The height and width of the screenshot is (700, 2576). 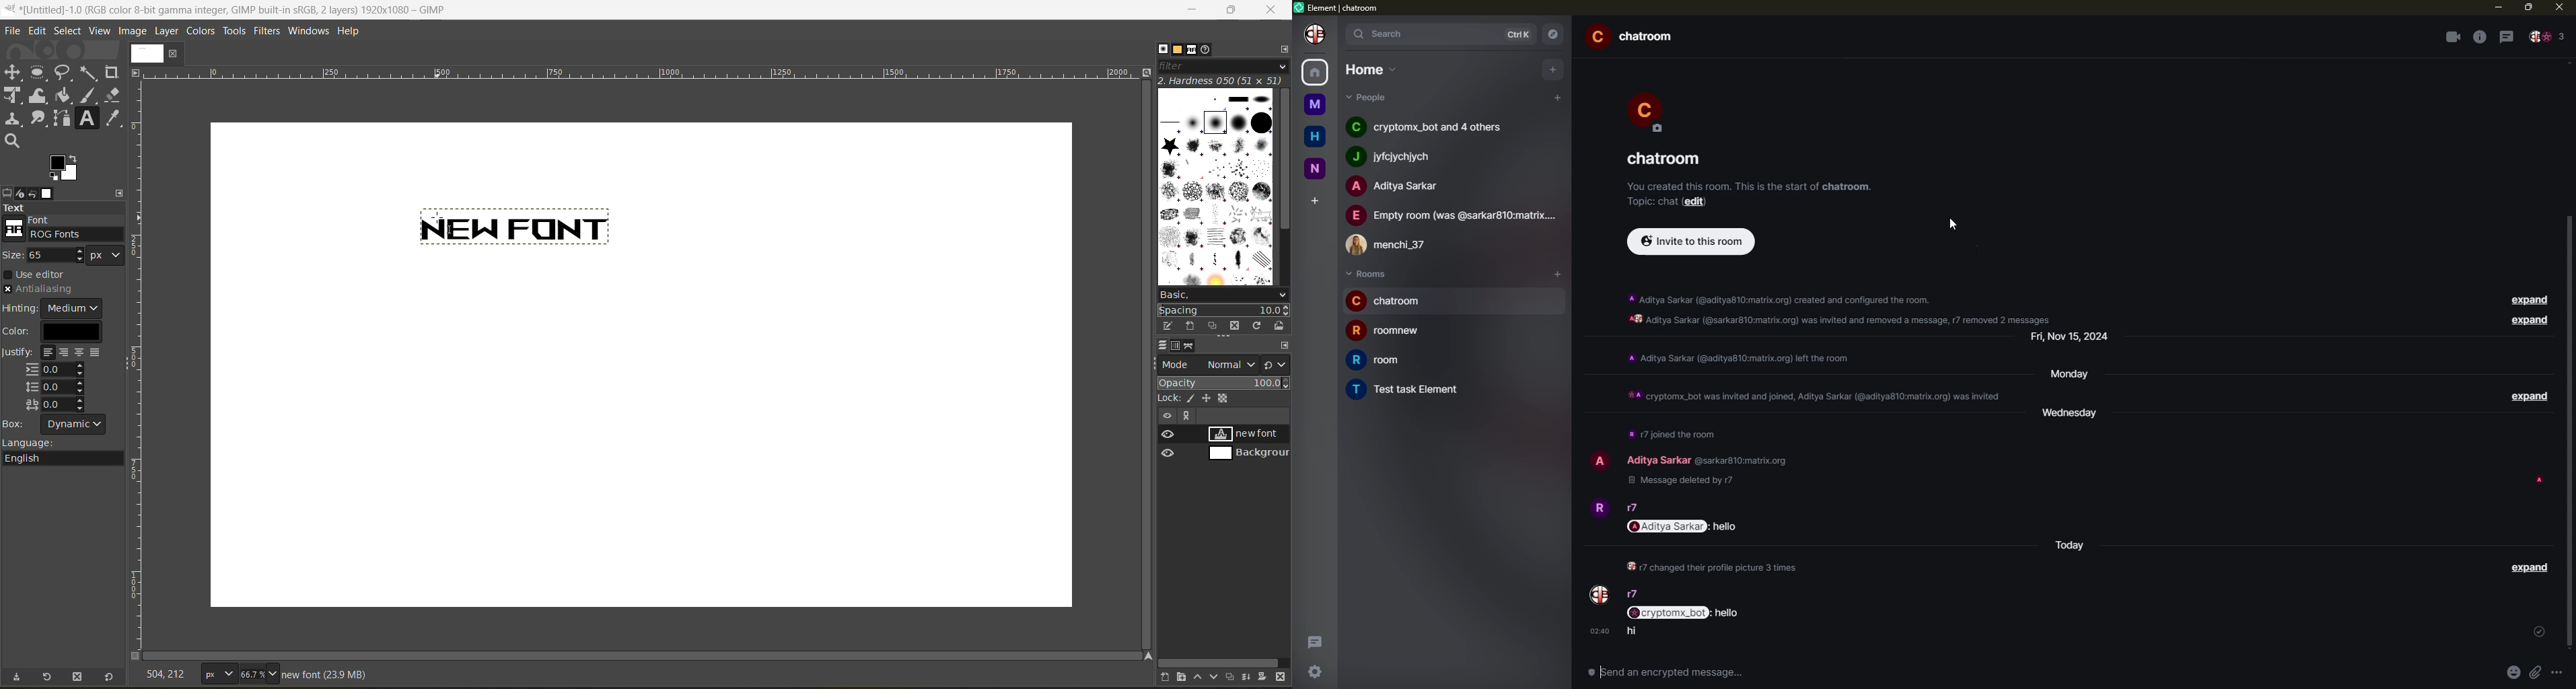 I want to click on document history, so click(x=1207, y=51).